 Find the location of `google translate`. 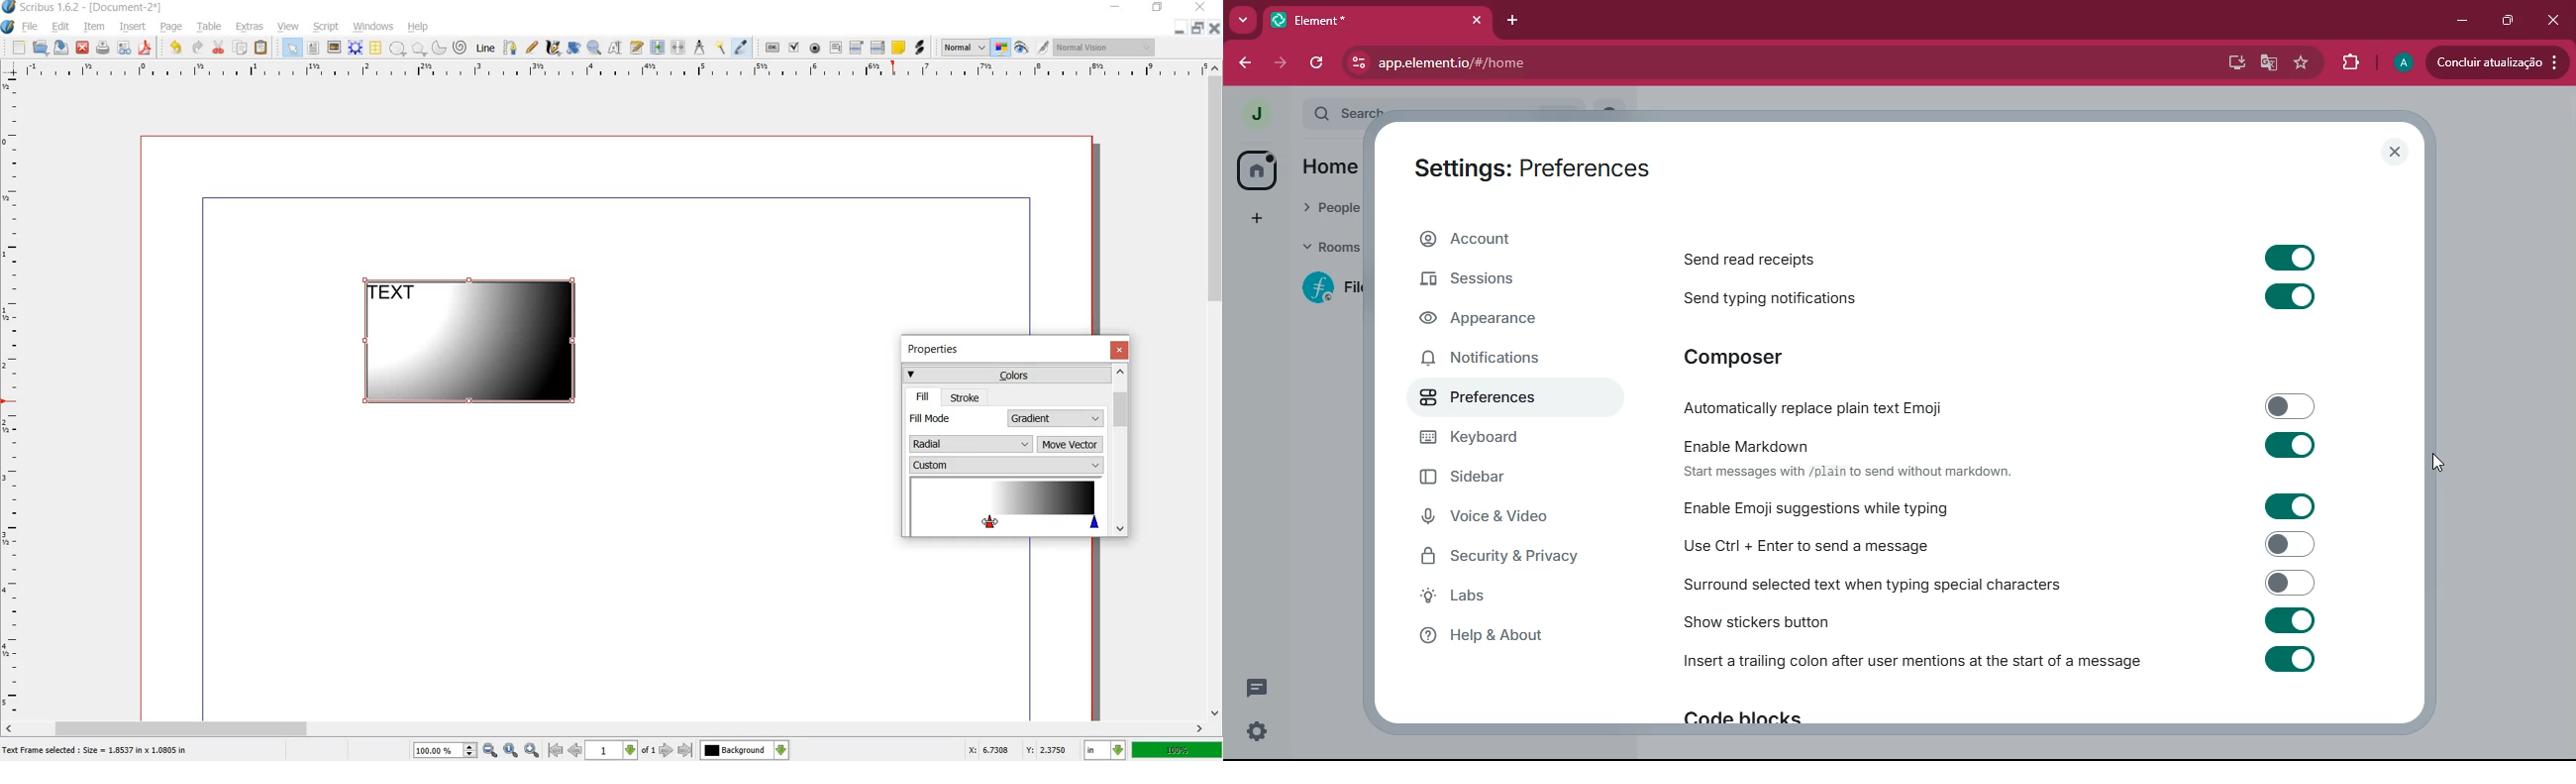

google translate is located at coordinates (2268, 63).